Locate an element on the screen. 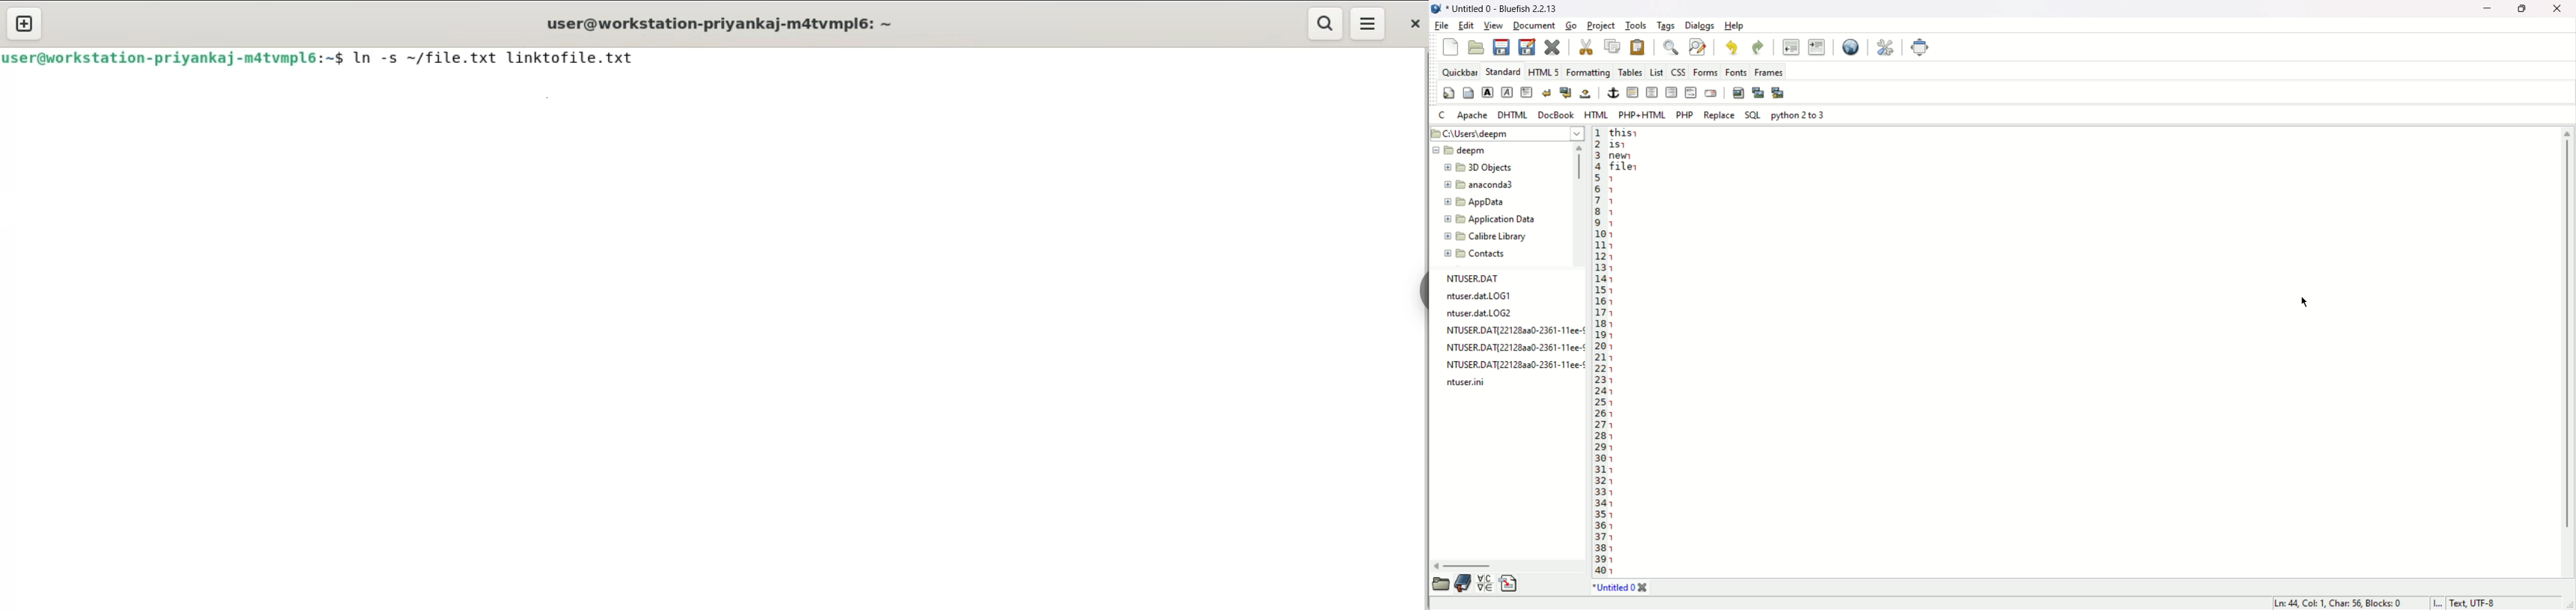 Image resolution: width=2576 pixels, height=616 pixels. fullscreen is located at coordinates (1922, 47).